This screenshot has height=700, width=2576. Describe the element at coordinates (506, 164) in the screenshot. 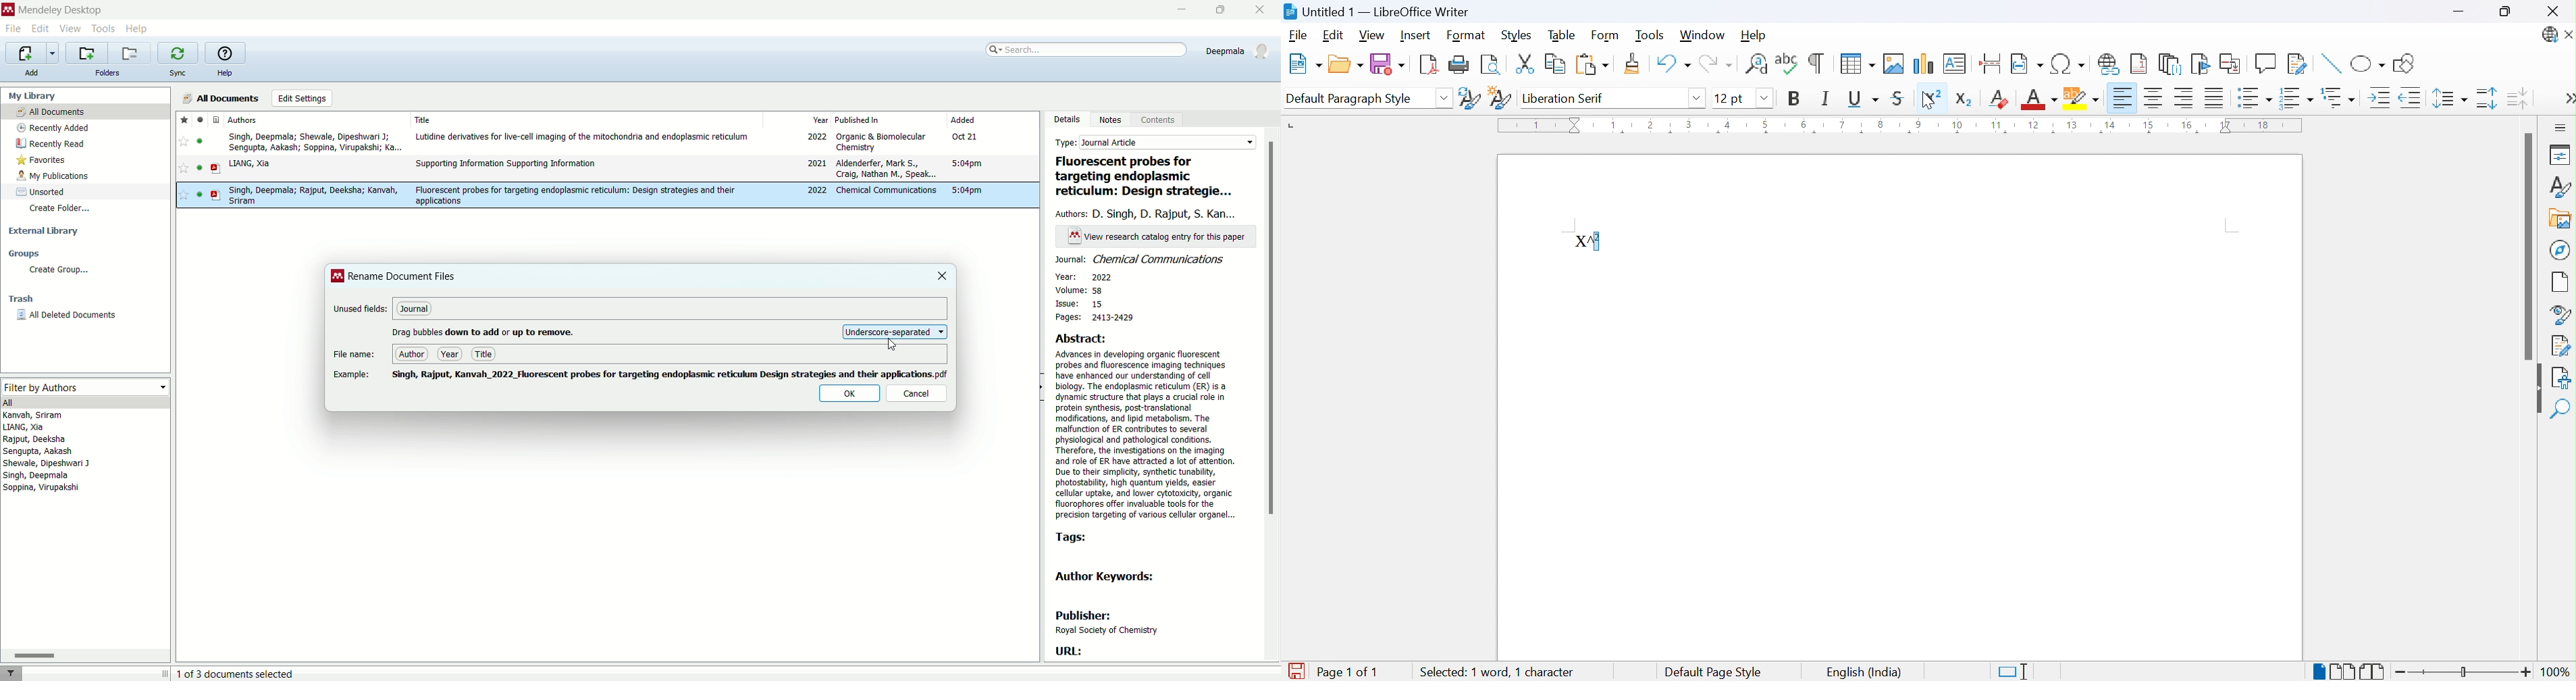

I see `Supporting Information Supporting Information` at that location.